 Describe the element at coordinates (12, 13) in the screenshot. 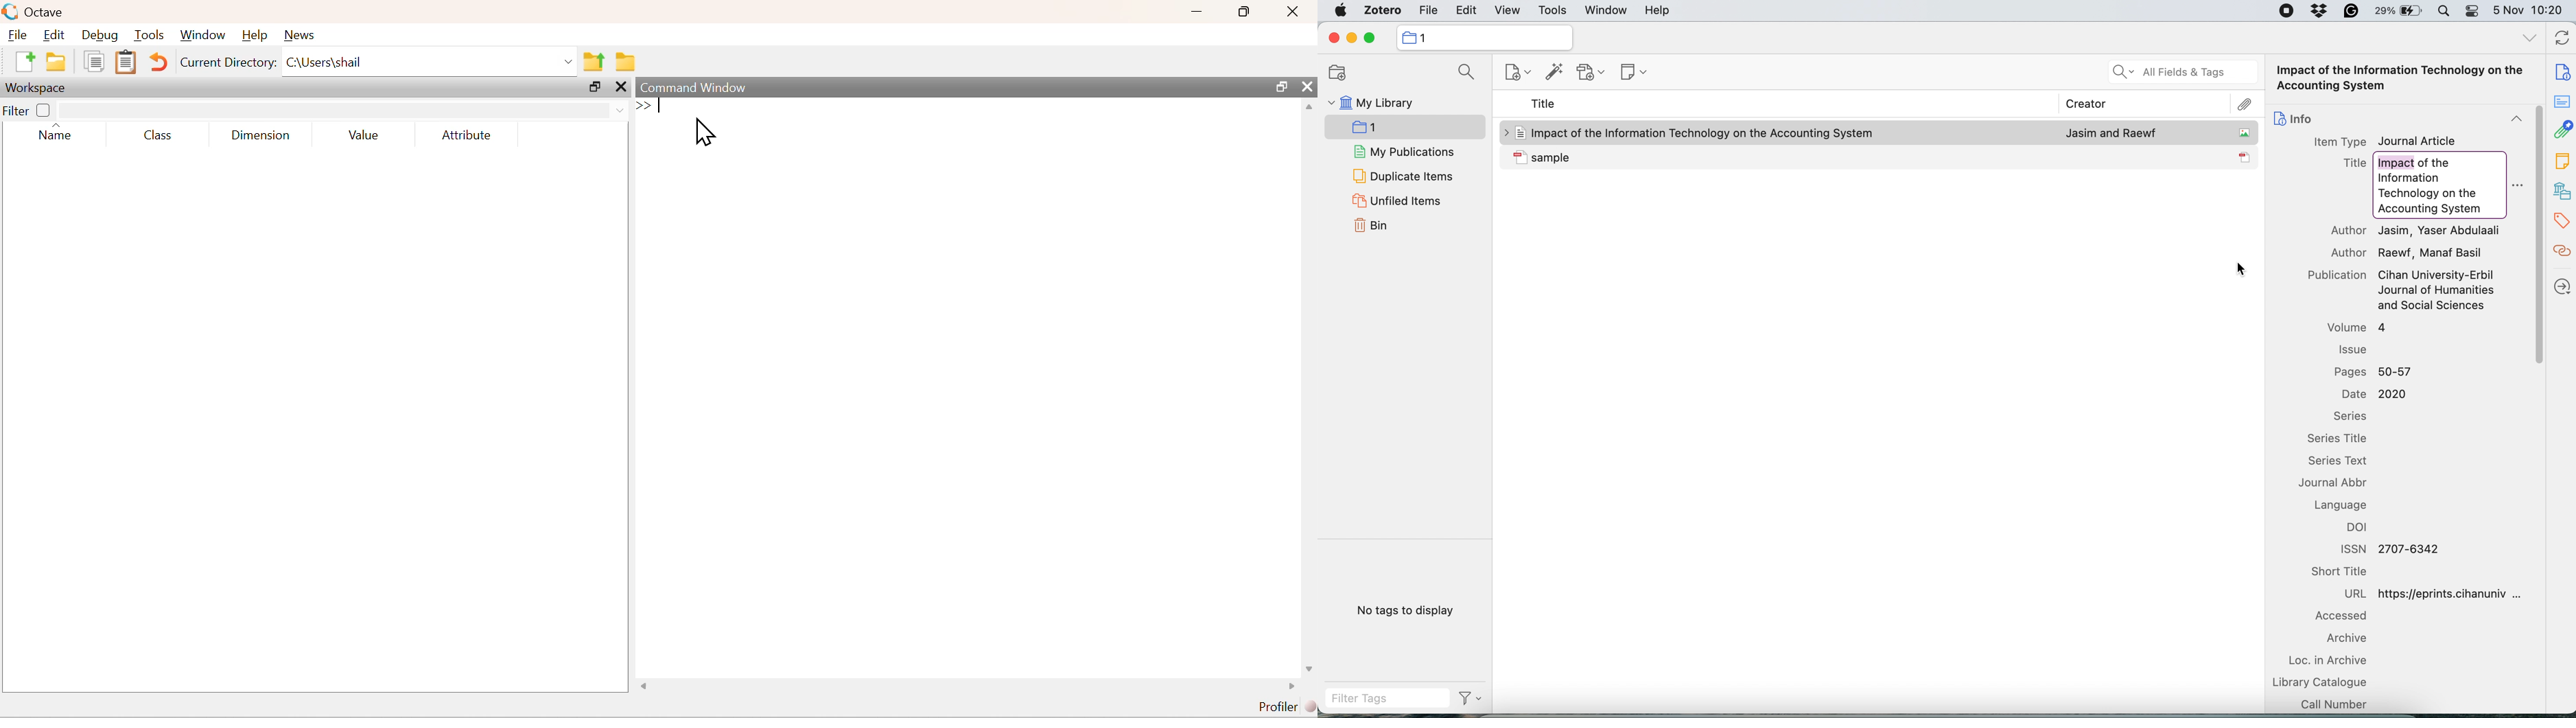

I see `logo` at that location.